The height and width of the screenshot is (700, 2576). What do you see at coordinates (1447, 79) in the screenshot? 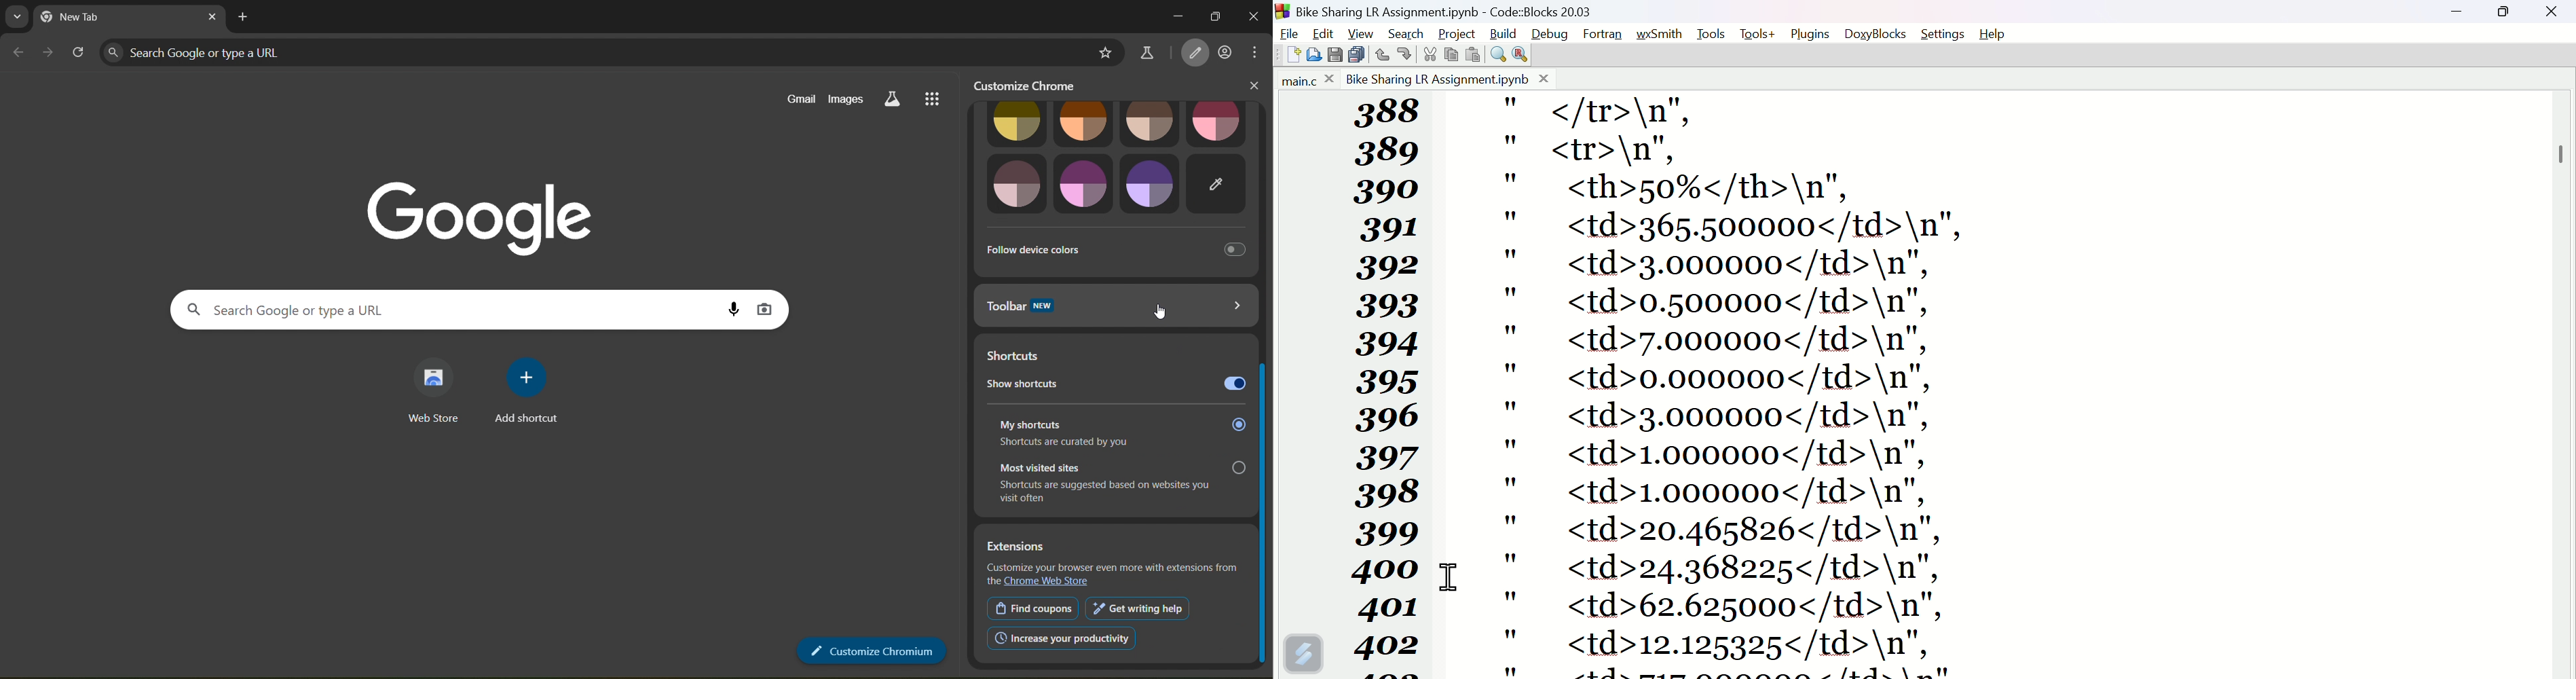
I see `Bike sharing LR assignment.Ipynb` at bounding box center [1447, 79].